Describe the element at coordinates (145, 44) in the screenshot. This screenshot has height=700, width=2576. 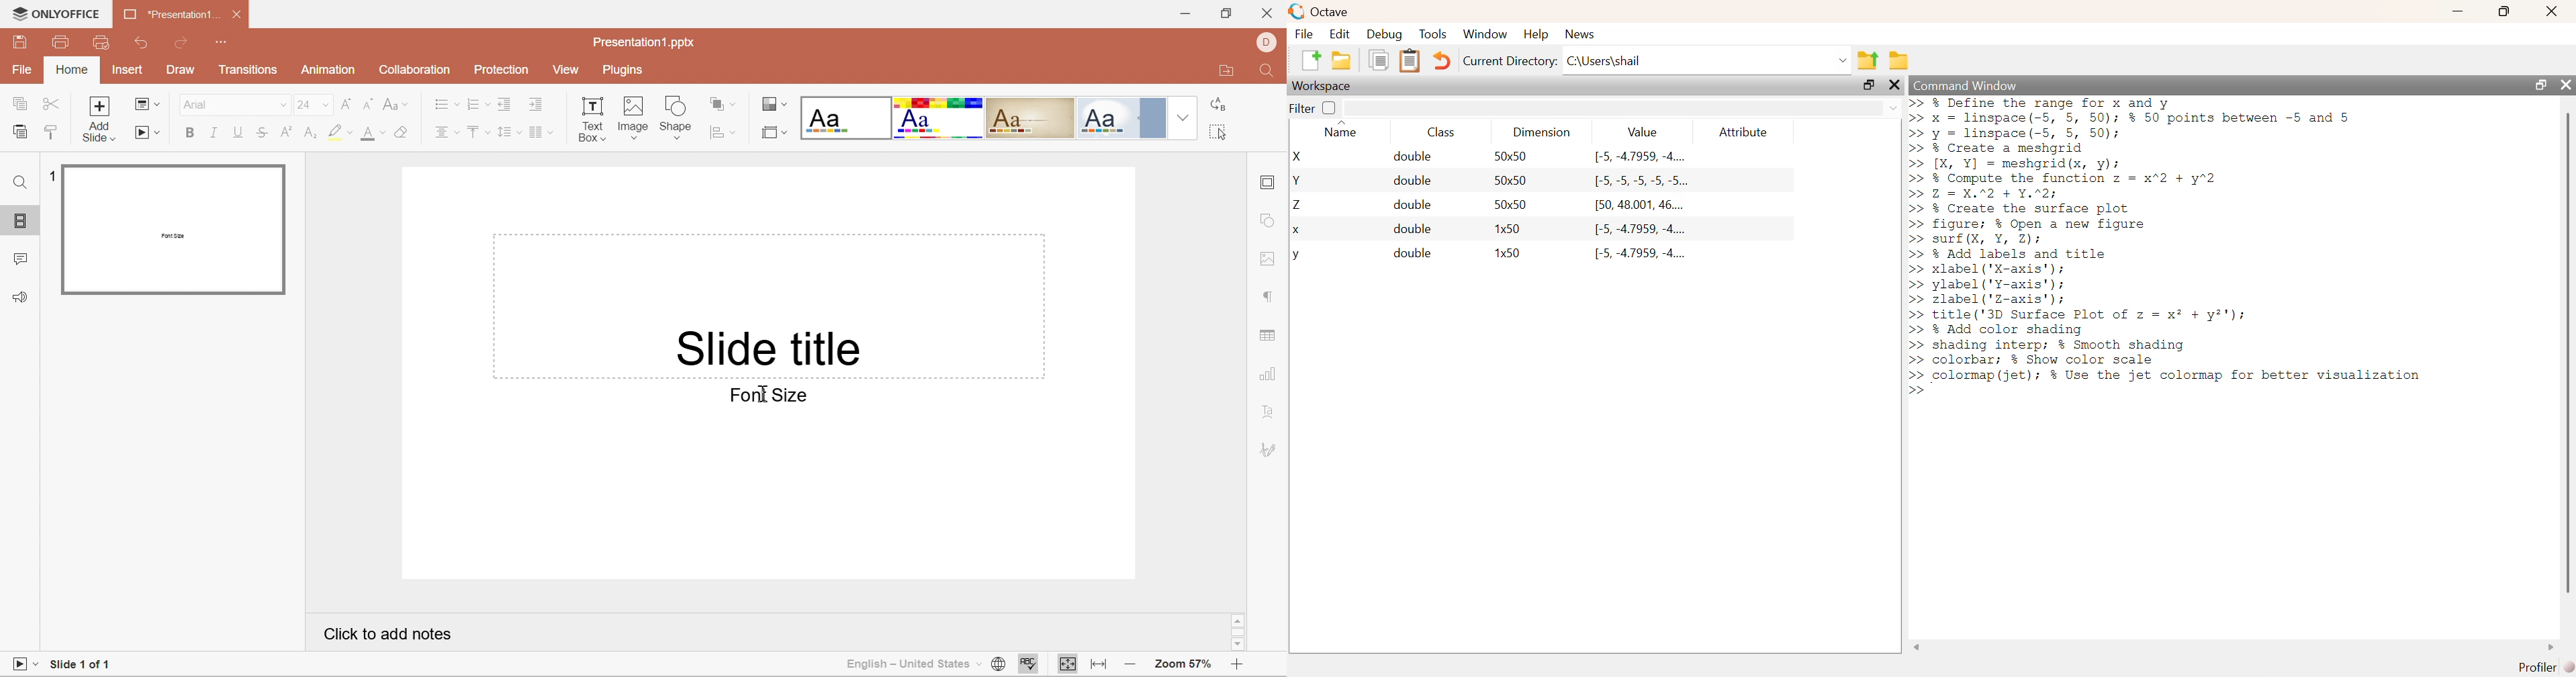
I see `Undo` at that location.